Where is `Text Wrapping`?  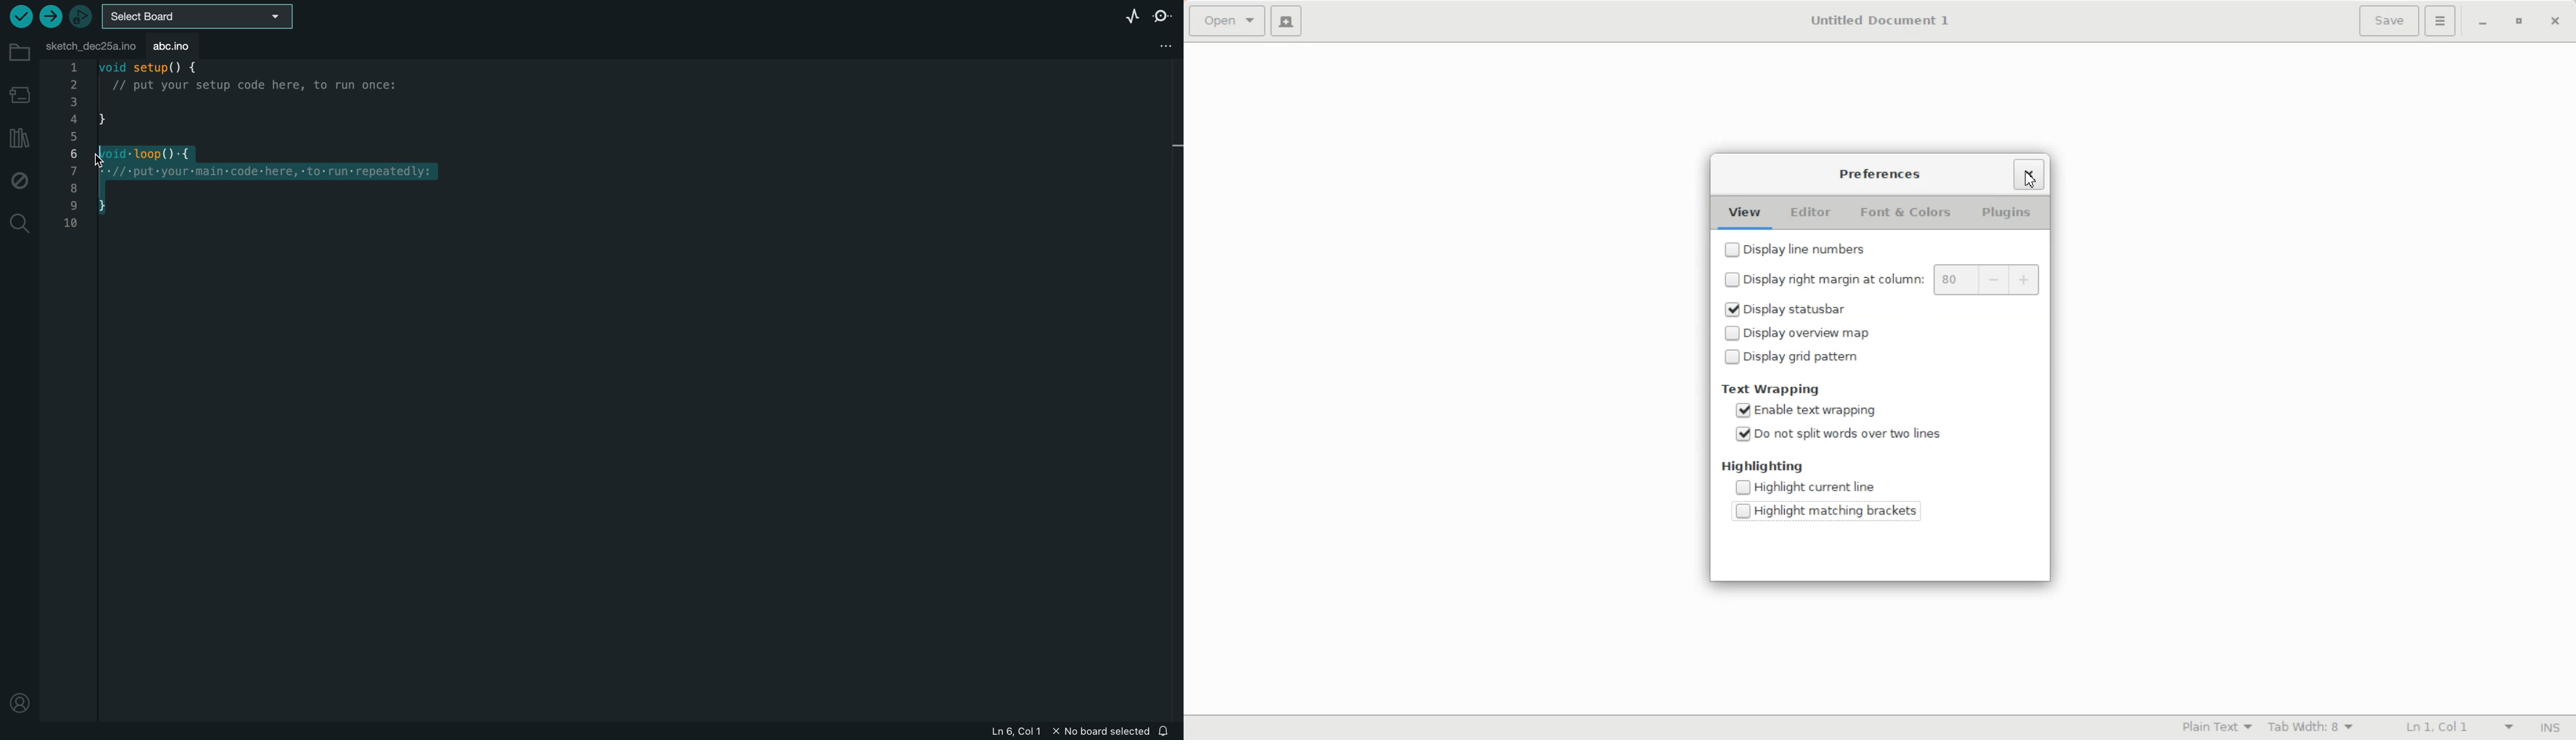
Text Wrapping is located at coordinates (1772, 389).